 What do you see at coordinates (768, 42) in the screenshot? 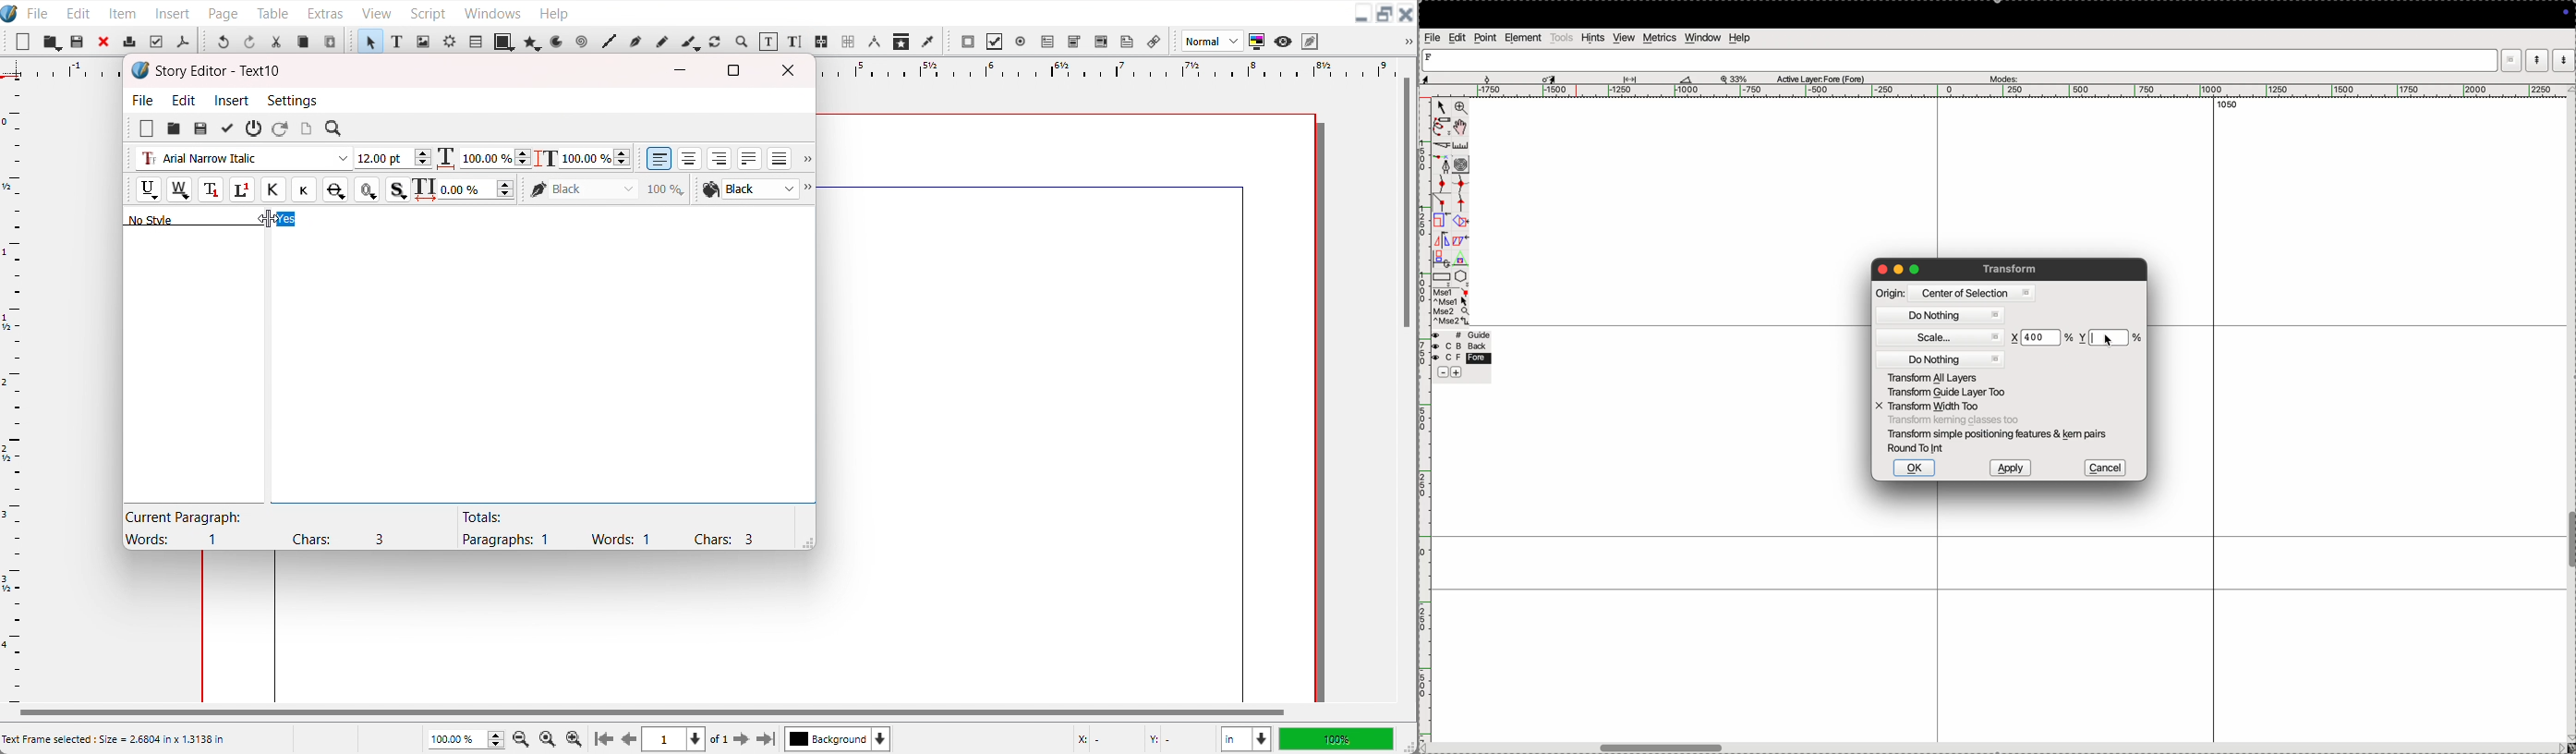
I see `Edit content with frame` at bounding box center [768, 42].